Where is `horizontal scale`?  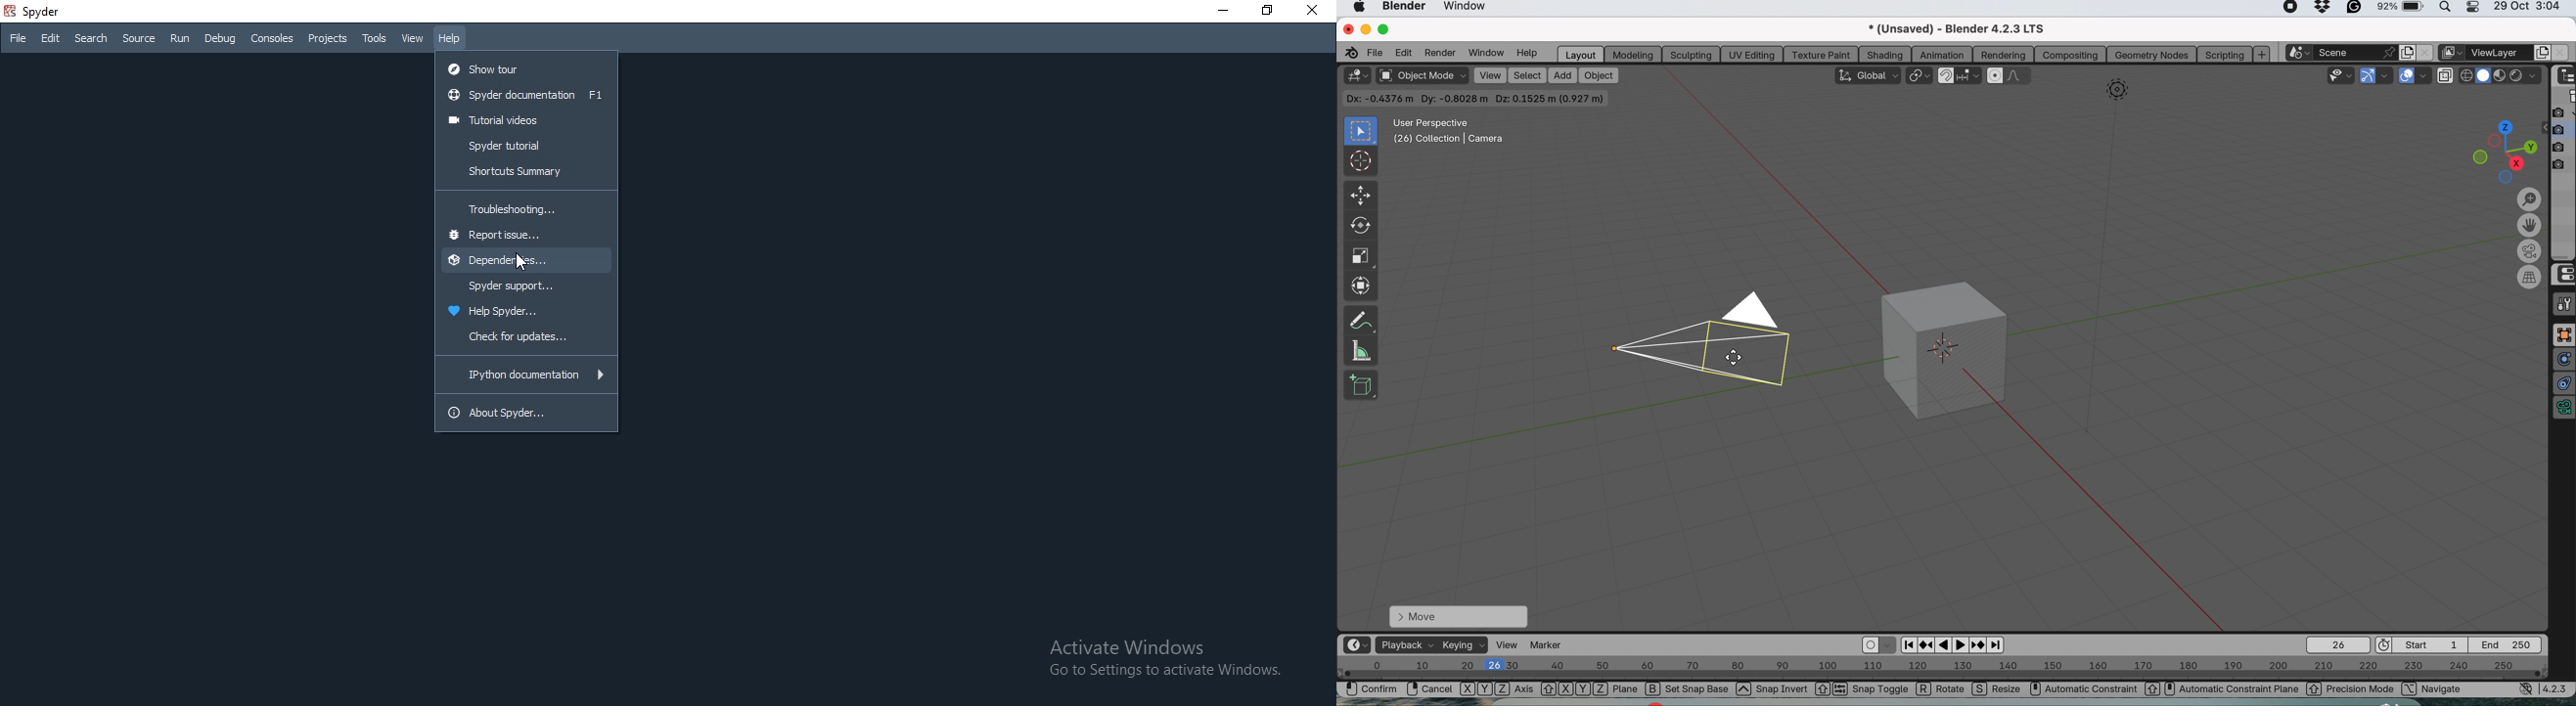
horizontal scale is located at coordinates (1943, 669).